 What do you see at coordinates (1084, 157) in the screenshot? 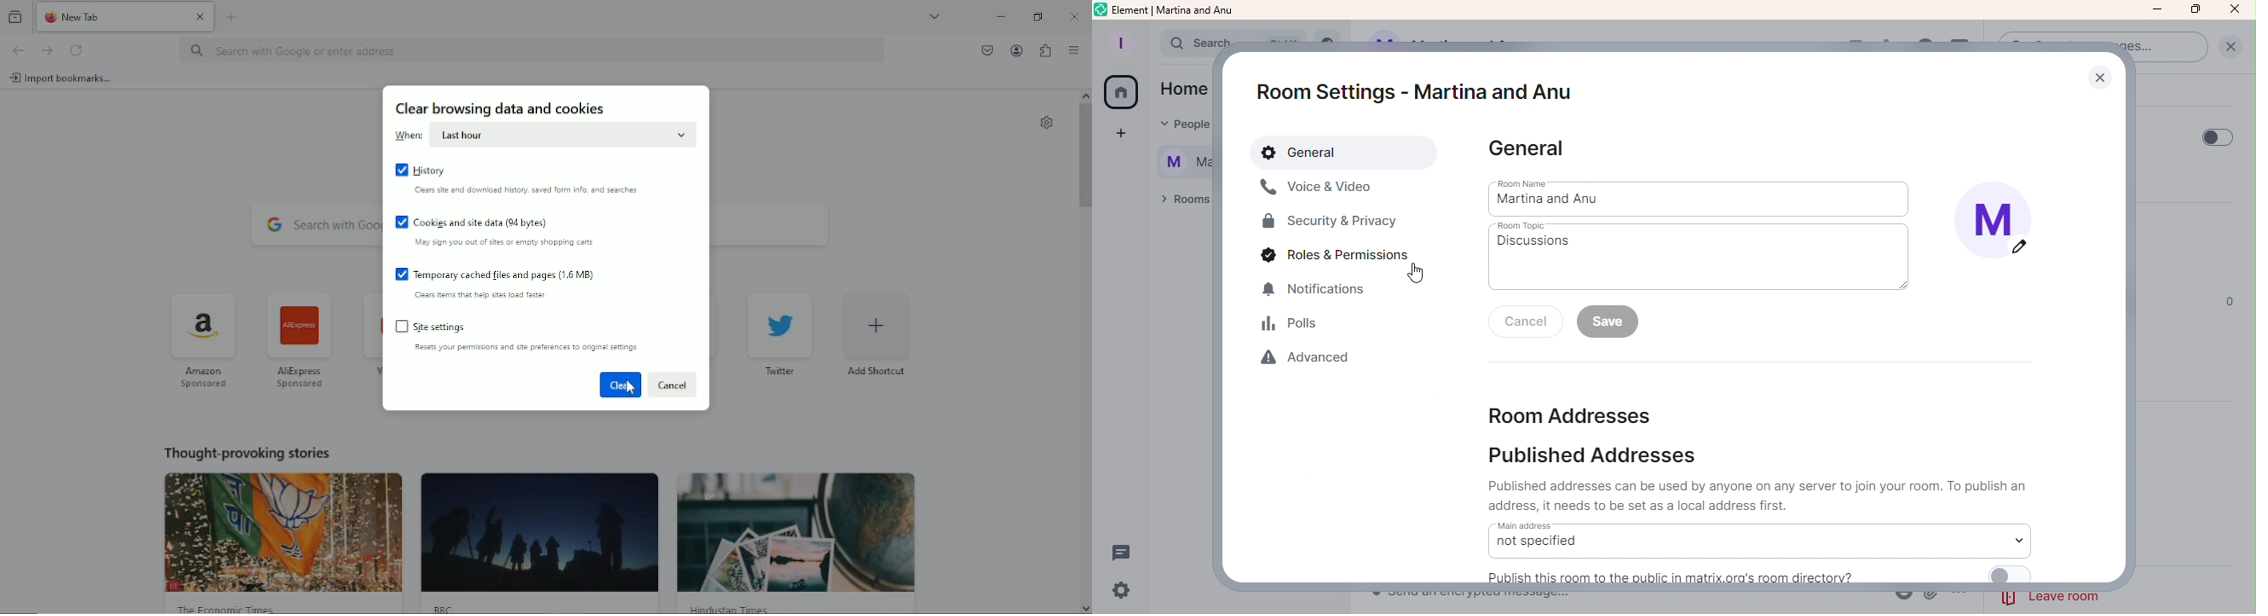
I see `Vertical scrollbar` at bounding box center [1084, 157].